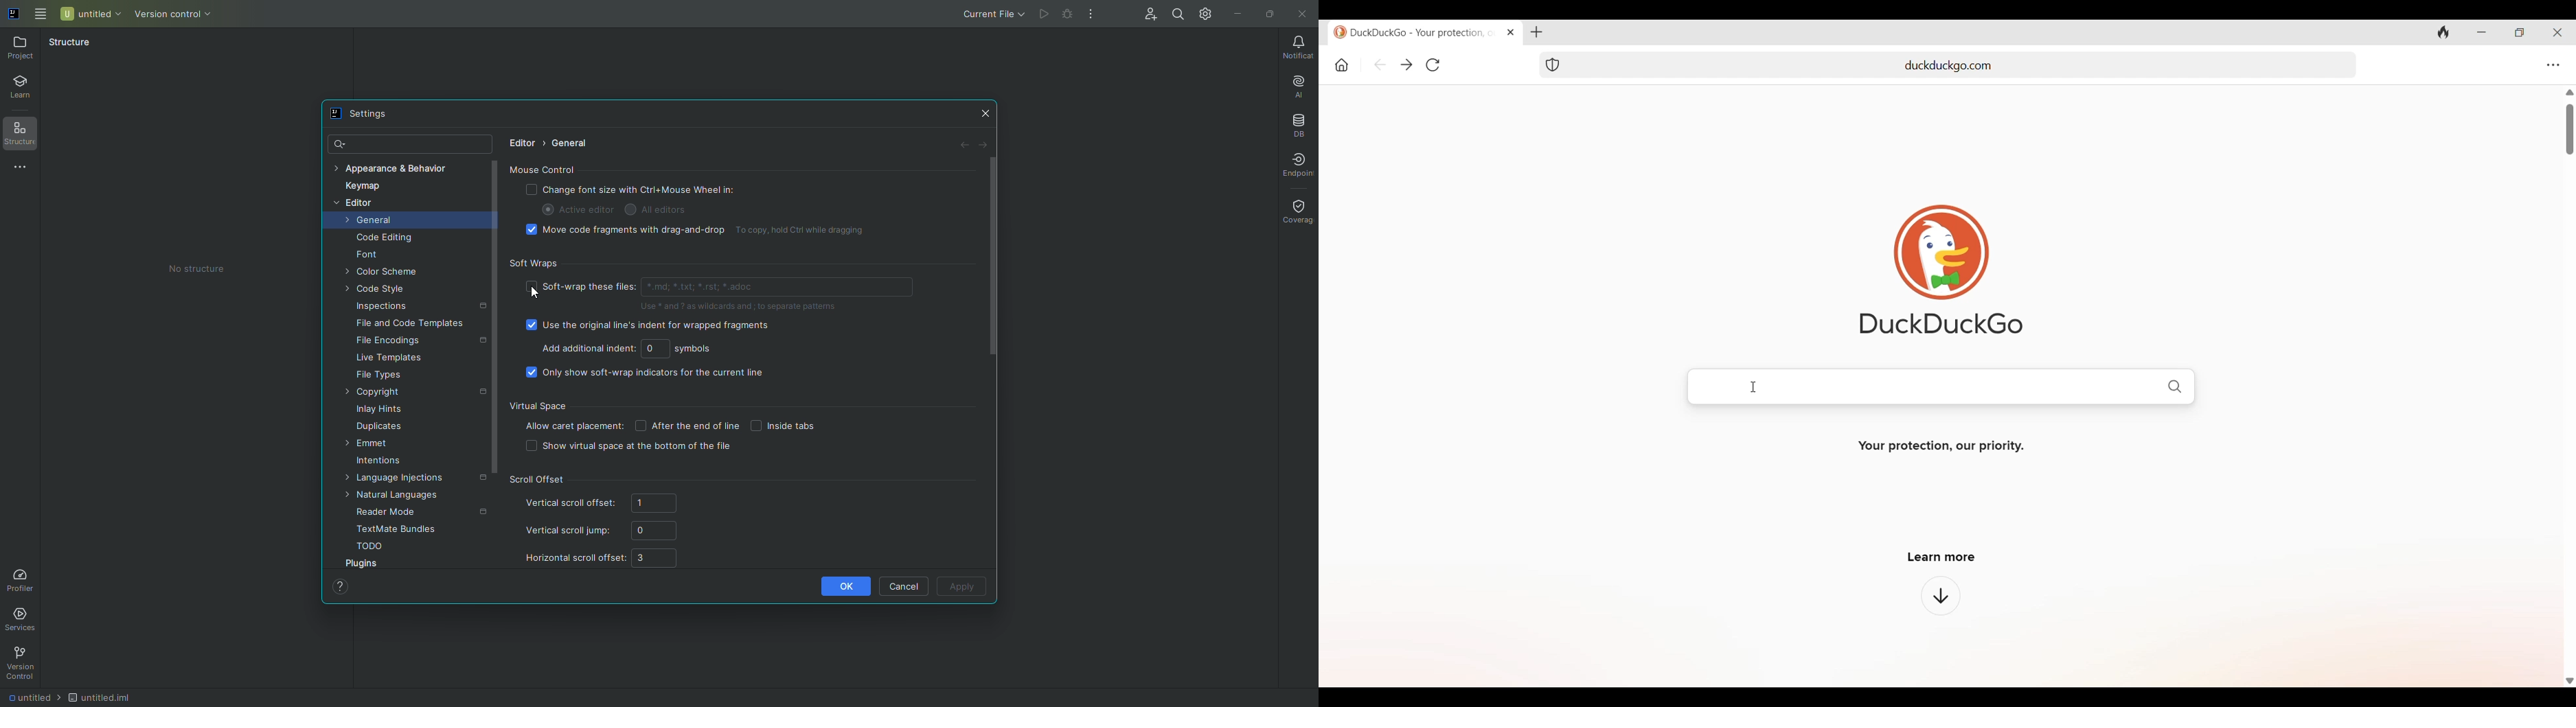 The image size is (2576, 728). What do you see at coordinates (1380, 64) in the screenshot?
I see `Go backward` at bounding box center [1380, 64].